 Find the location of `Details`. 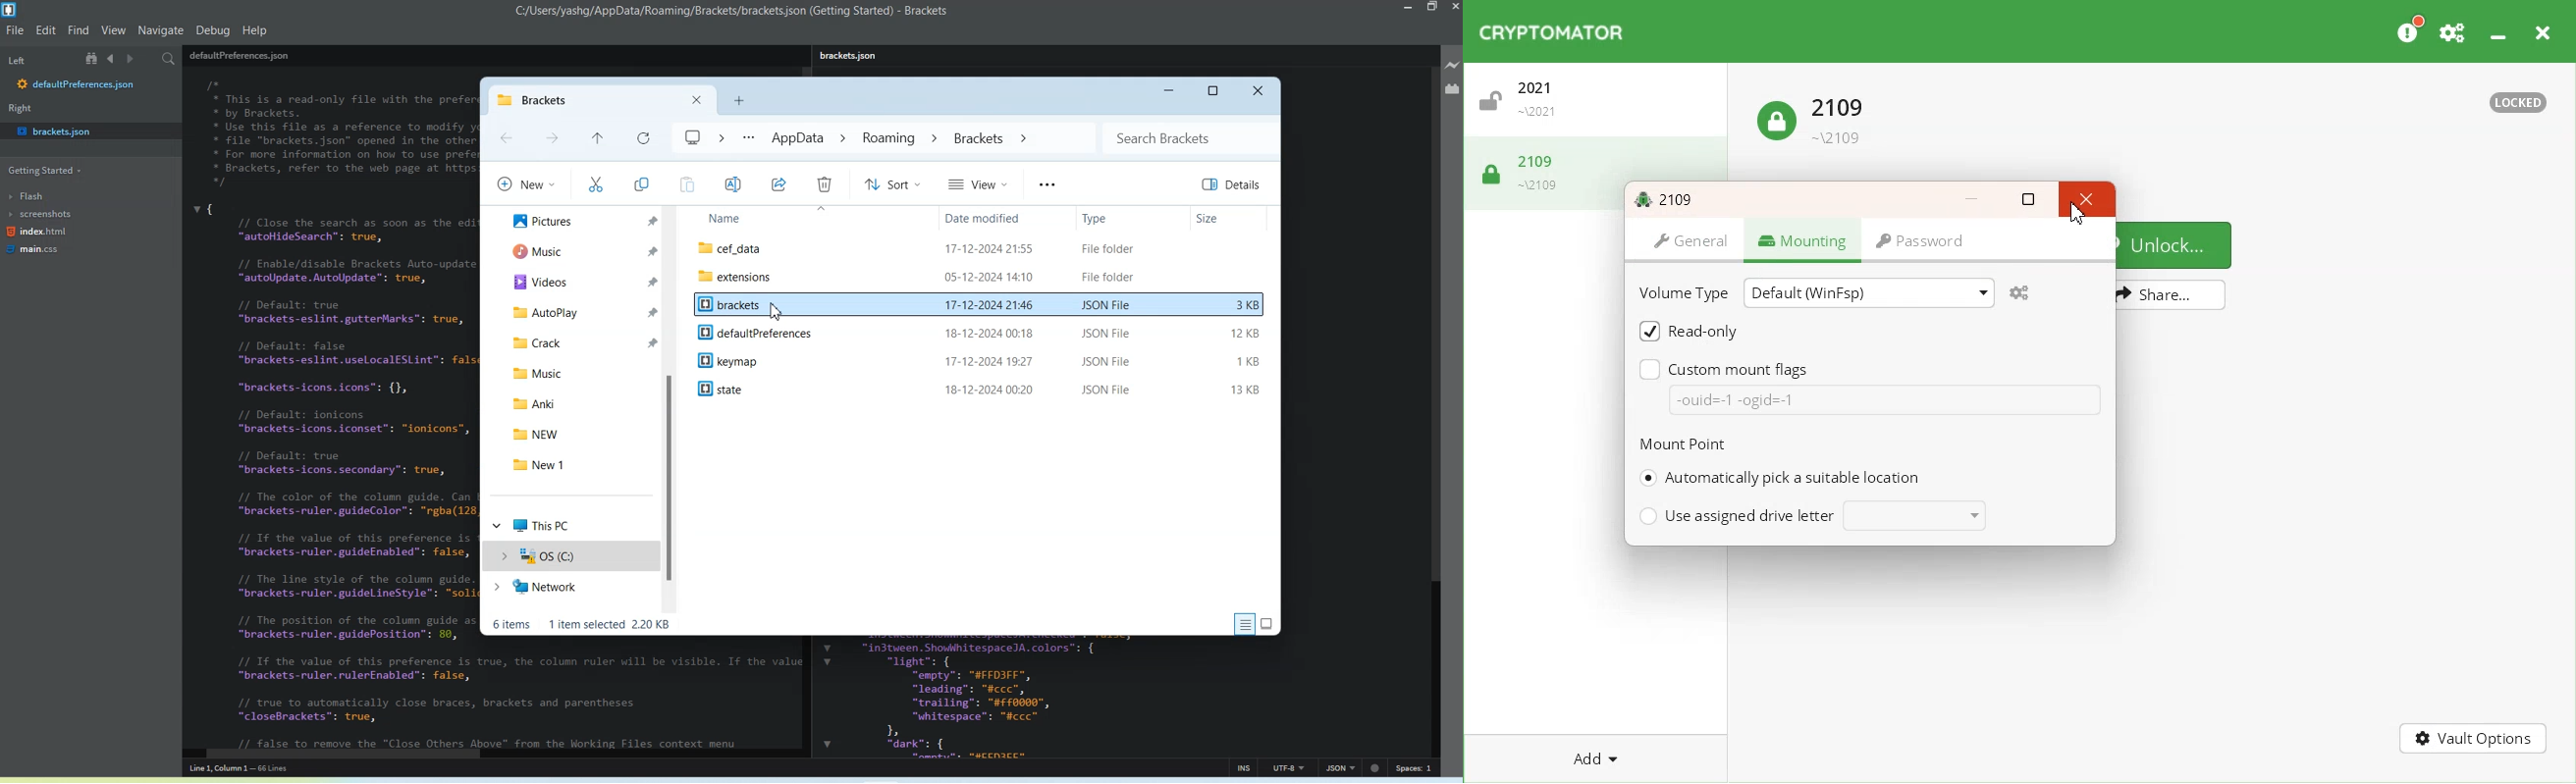

Details is located at coordinates (1234, 184).